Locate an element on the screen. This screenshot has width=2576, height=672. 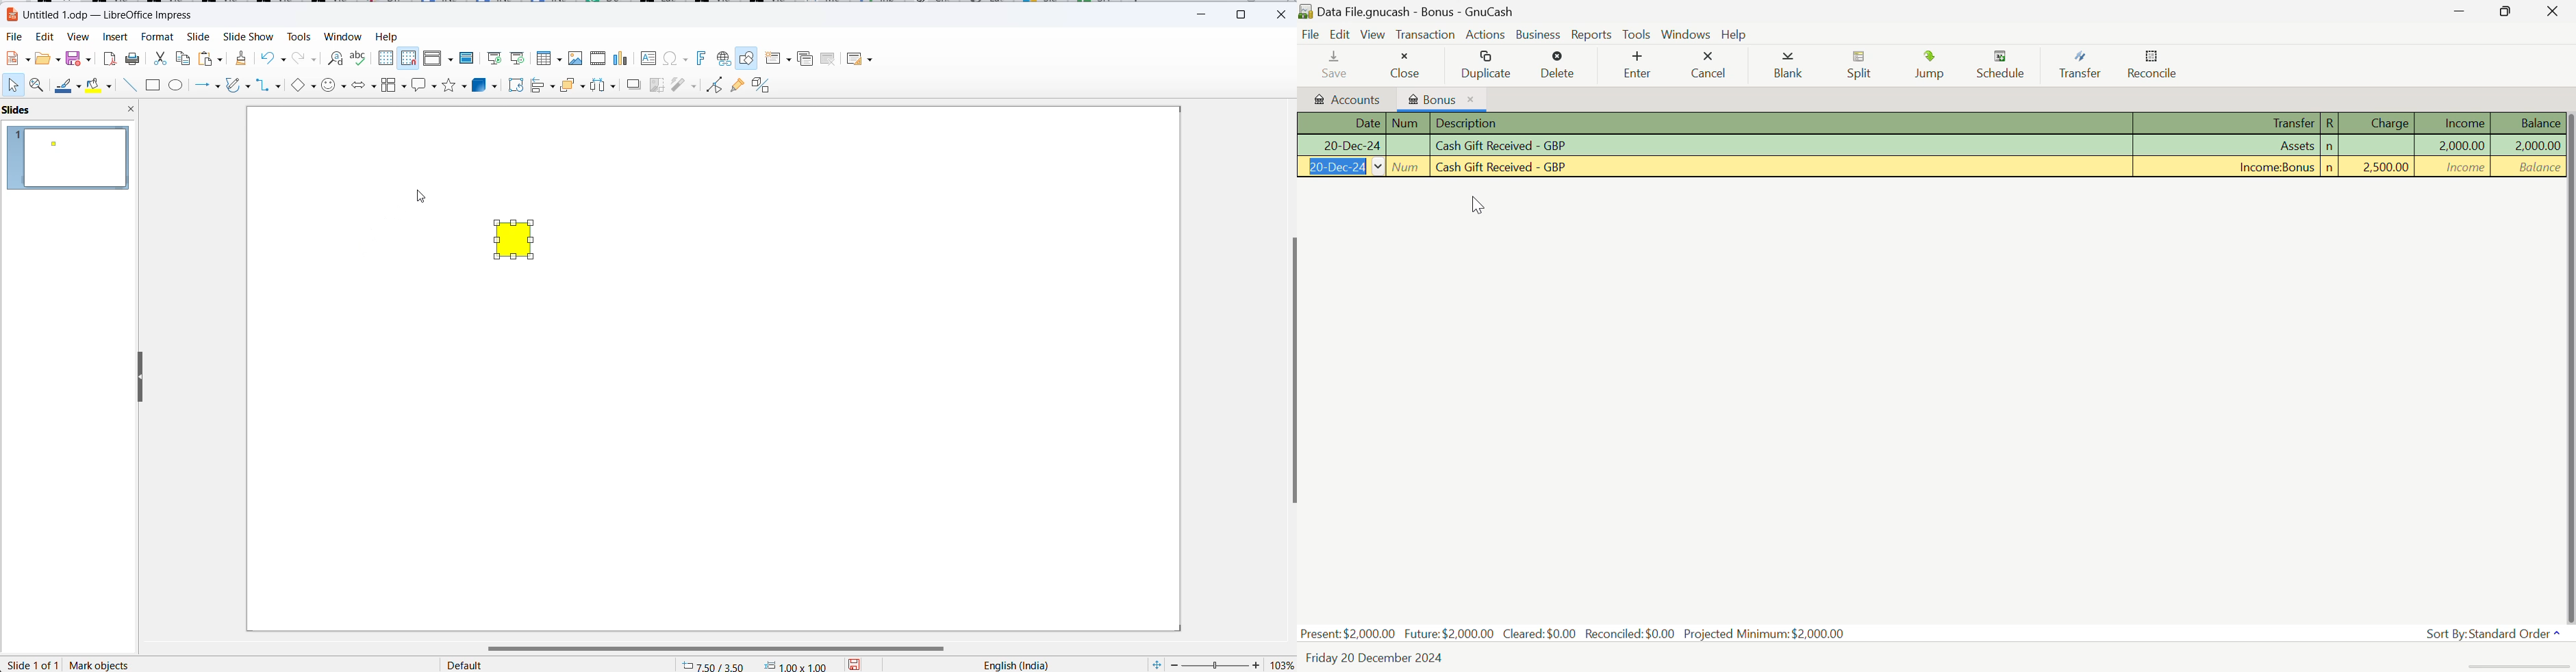
Window is located at coordinates (343, 38).